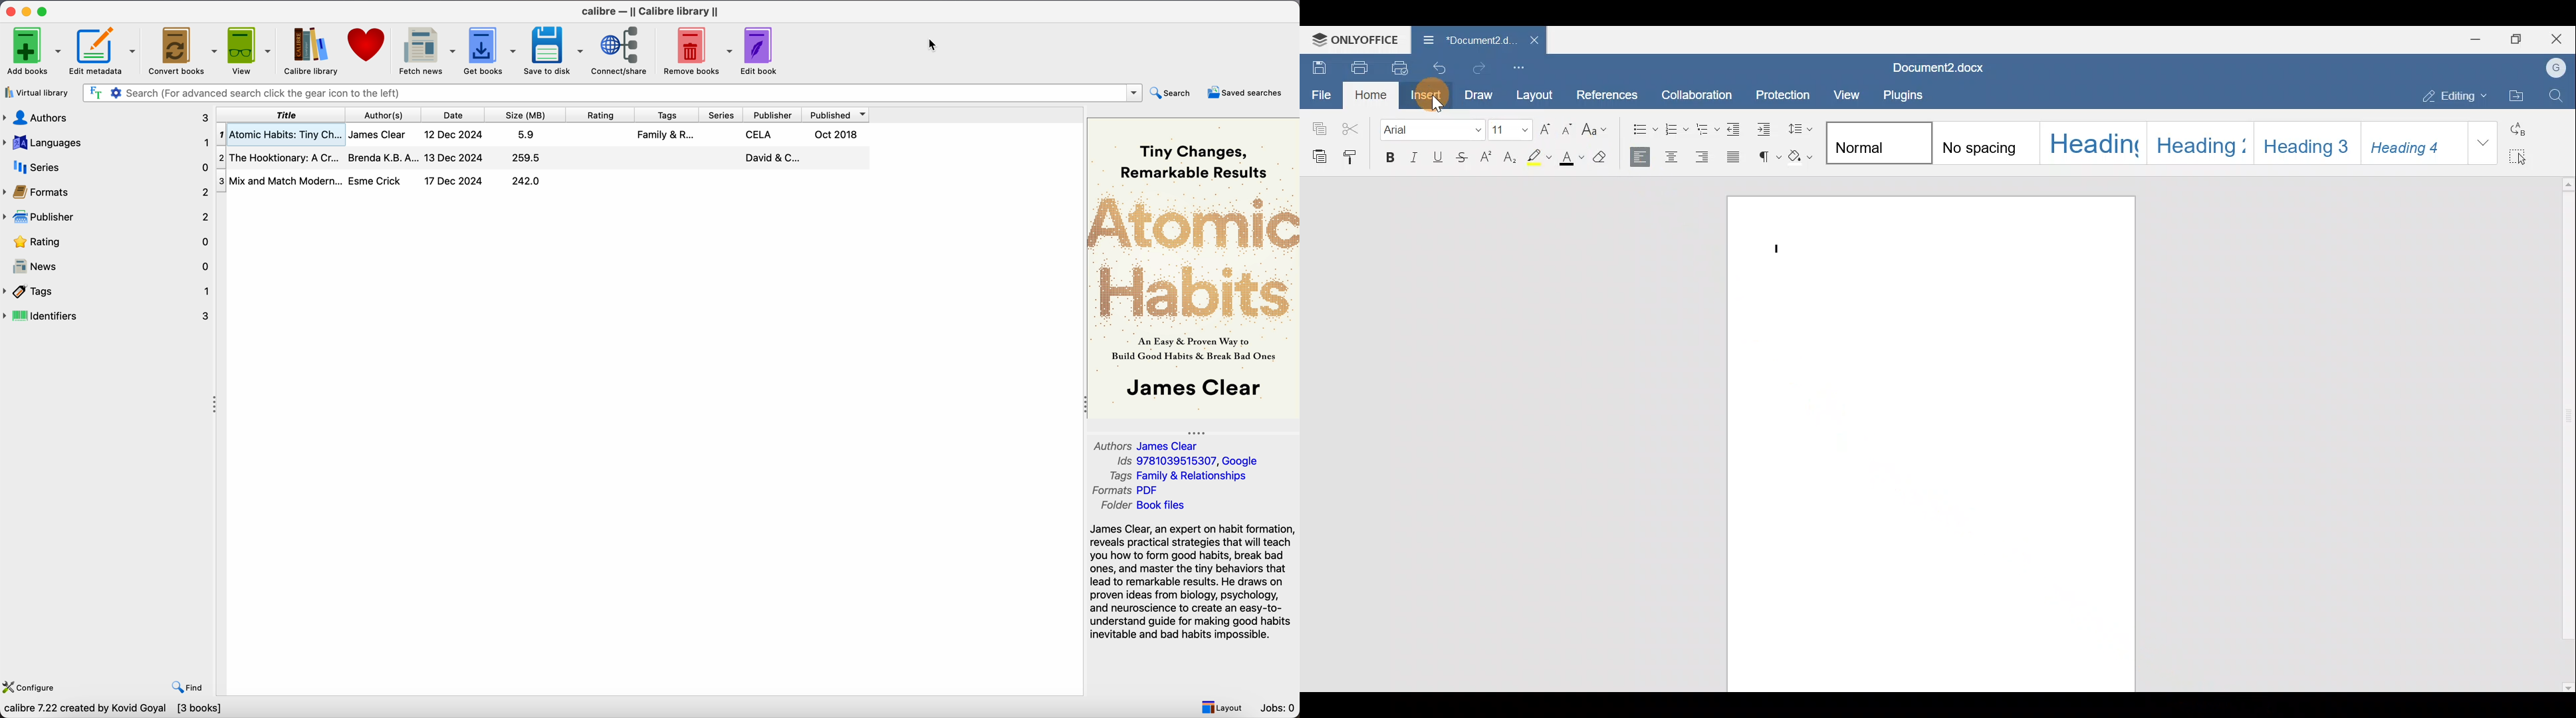  I want to click on maximize, so click(43, 10).